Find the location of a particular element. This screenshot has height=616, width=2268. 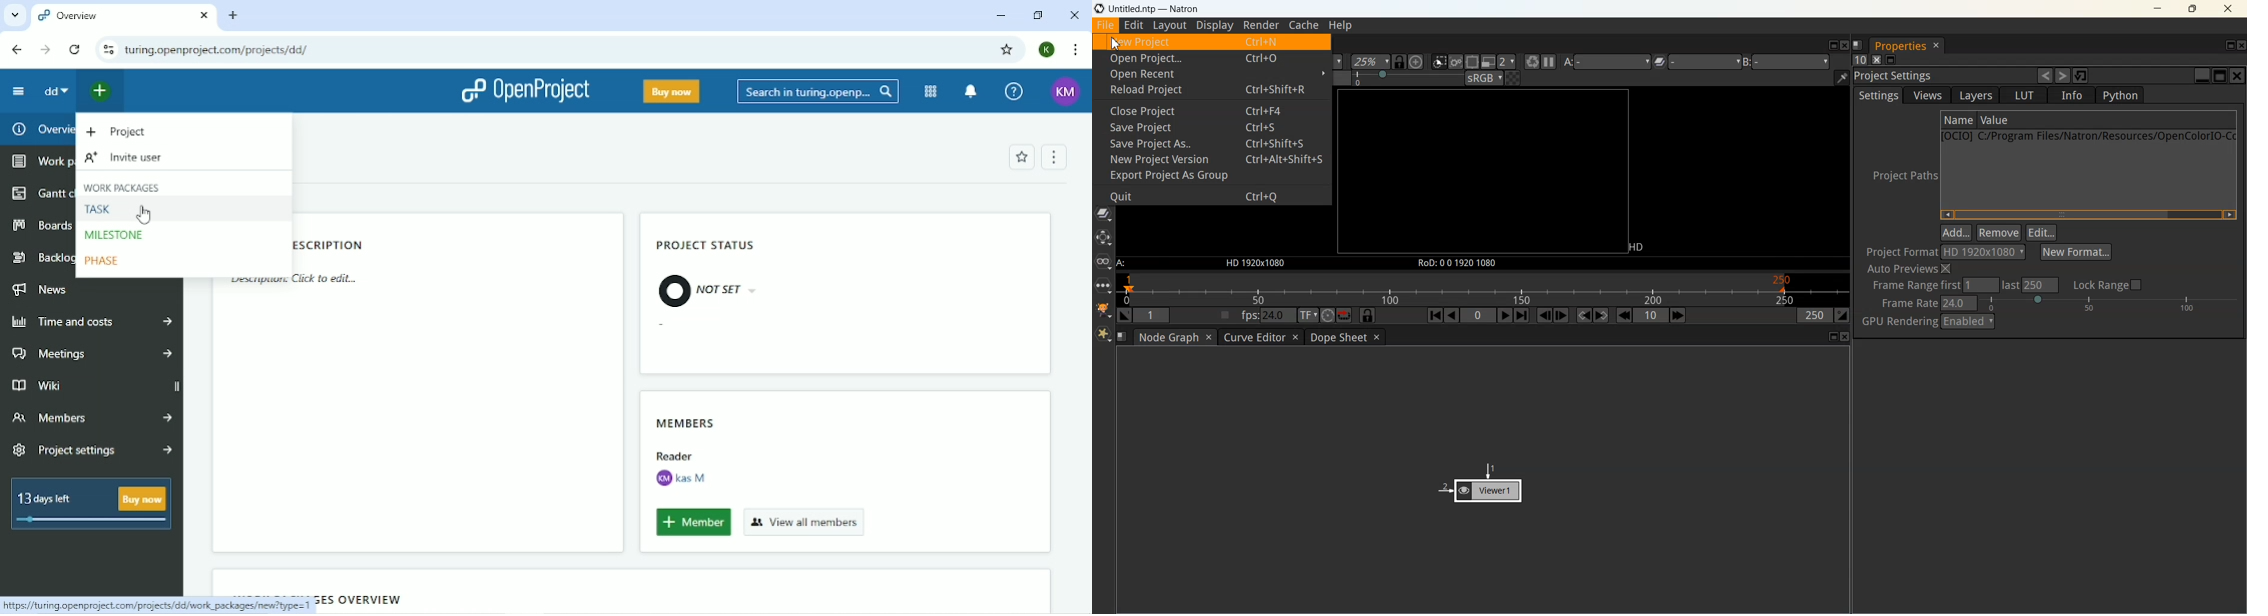

Reload this page is located at coordinates (76, 50).